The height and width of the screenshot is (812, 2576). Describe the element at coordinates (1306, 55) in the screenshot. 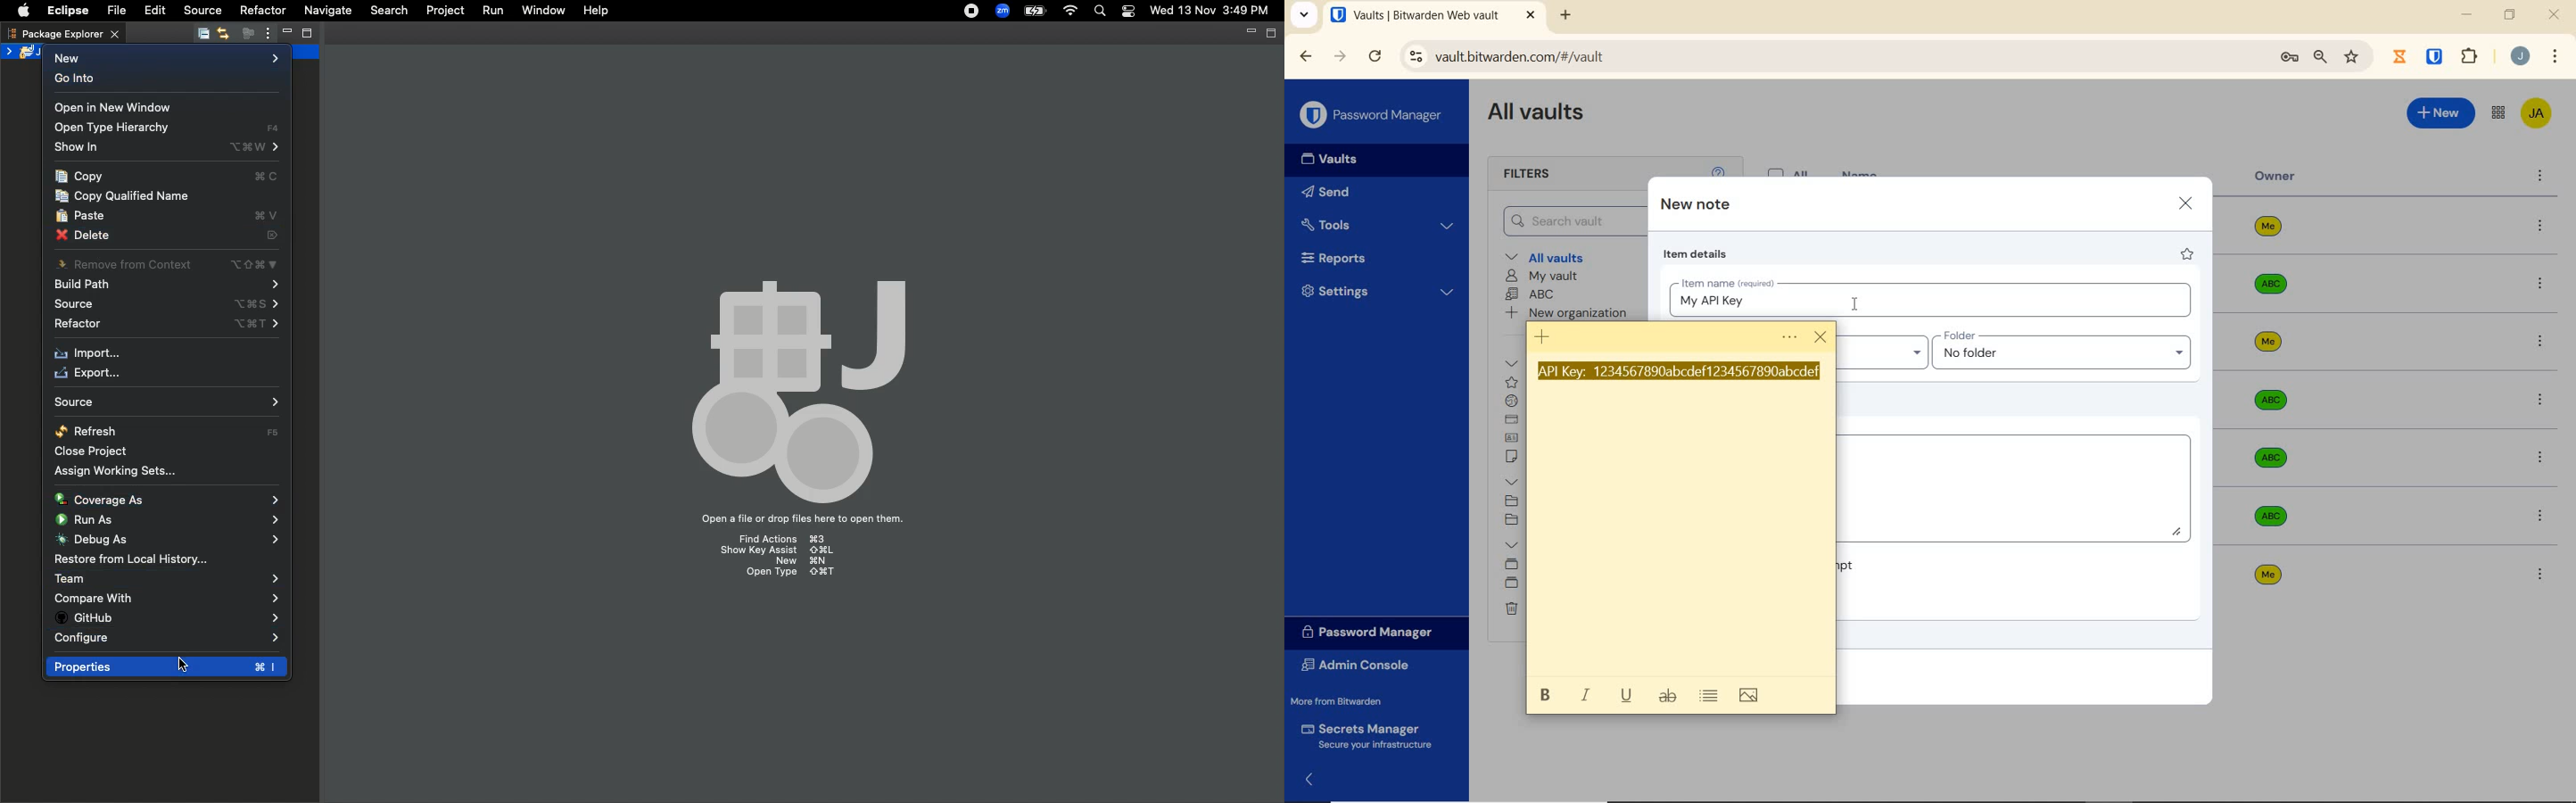

I see `BACK` at that location.